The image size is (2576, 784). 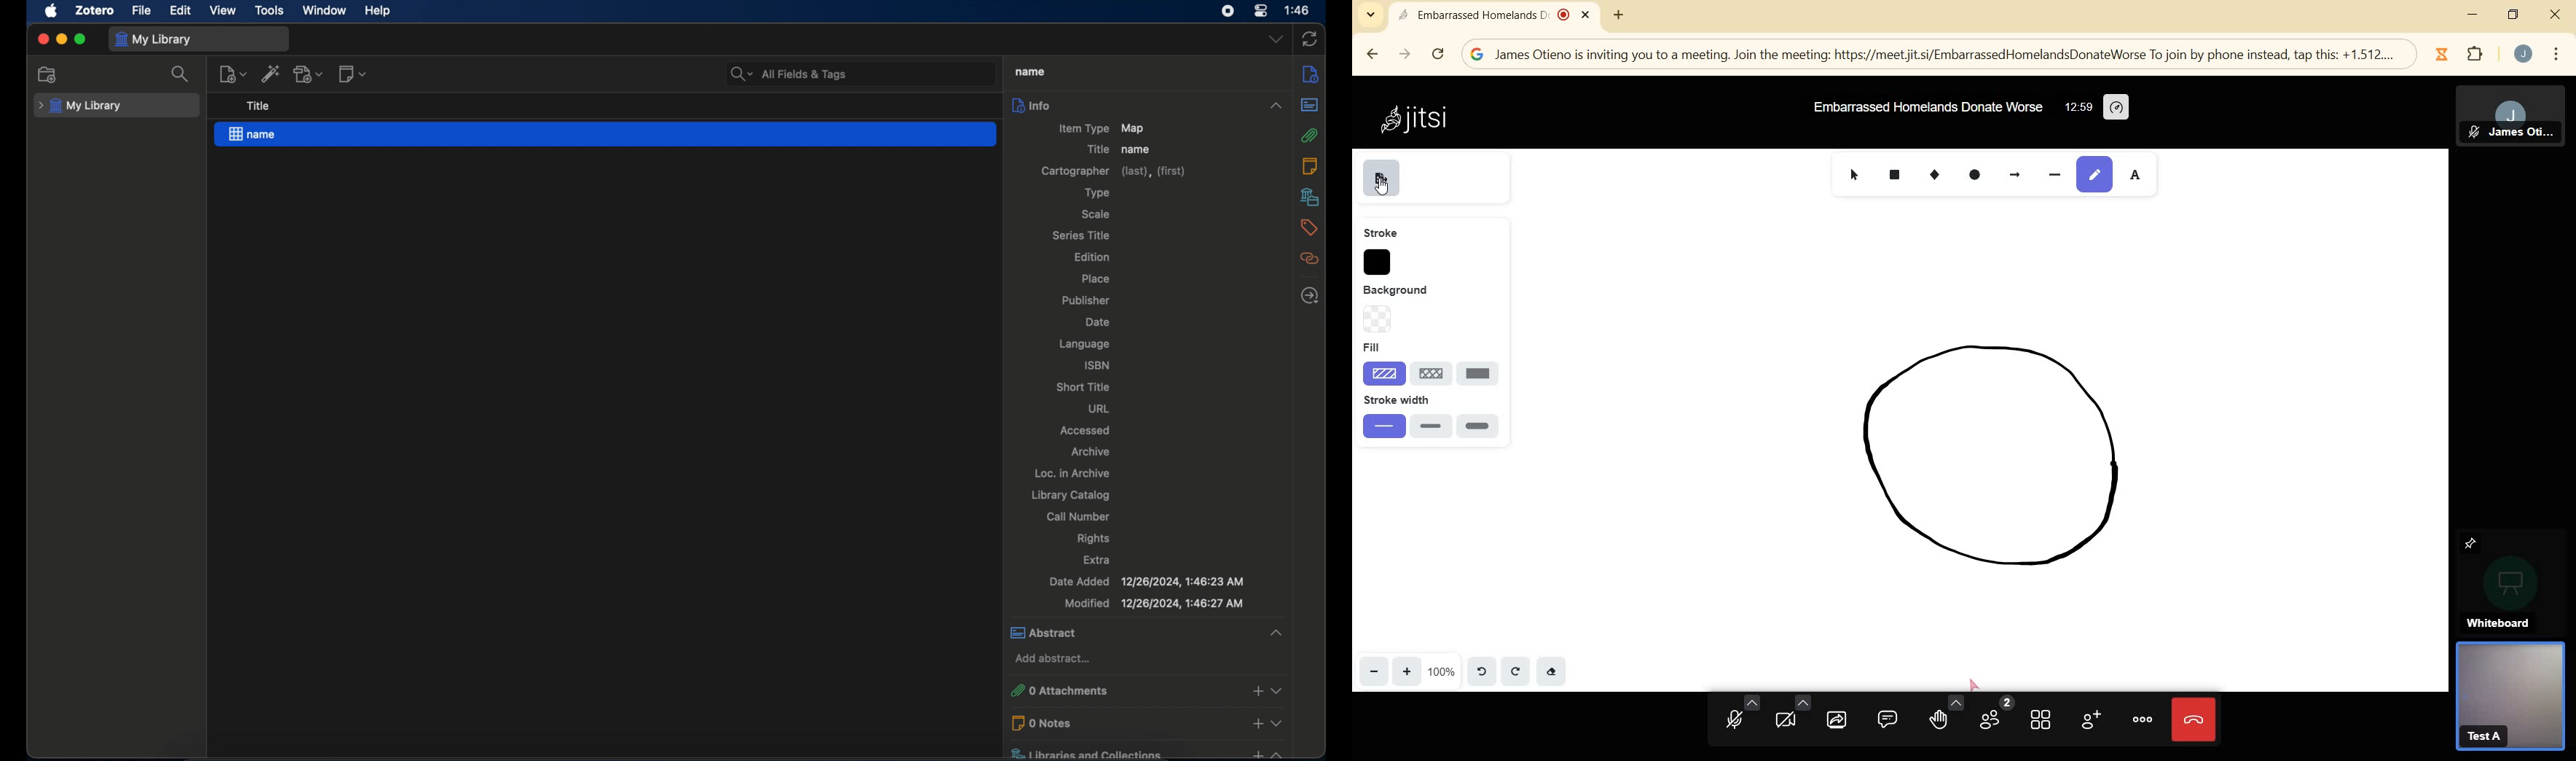 What do you see at coordinates (1480, 373) in the screenshot?
I see `solid` at bounding box center [1480, 373].